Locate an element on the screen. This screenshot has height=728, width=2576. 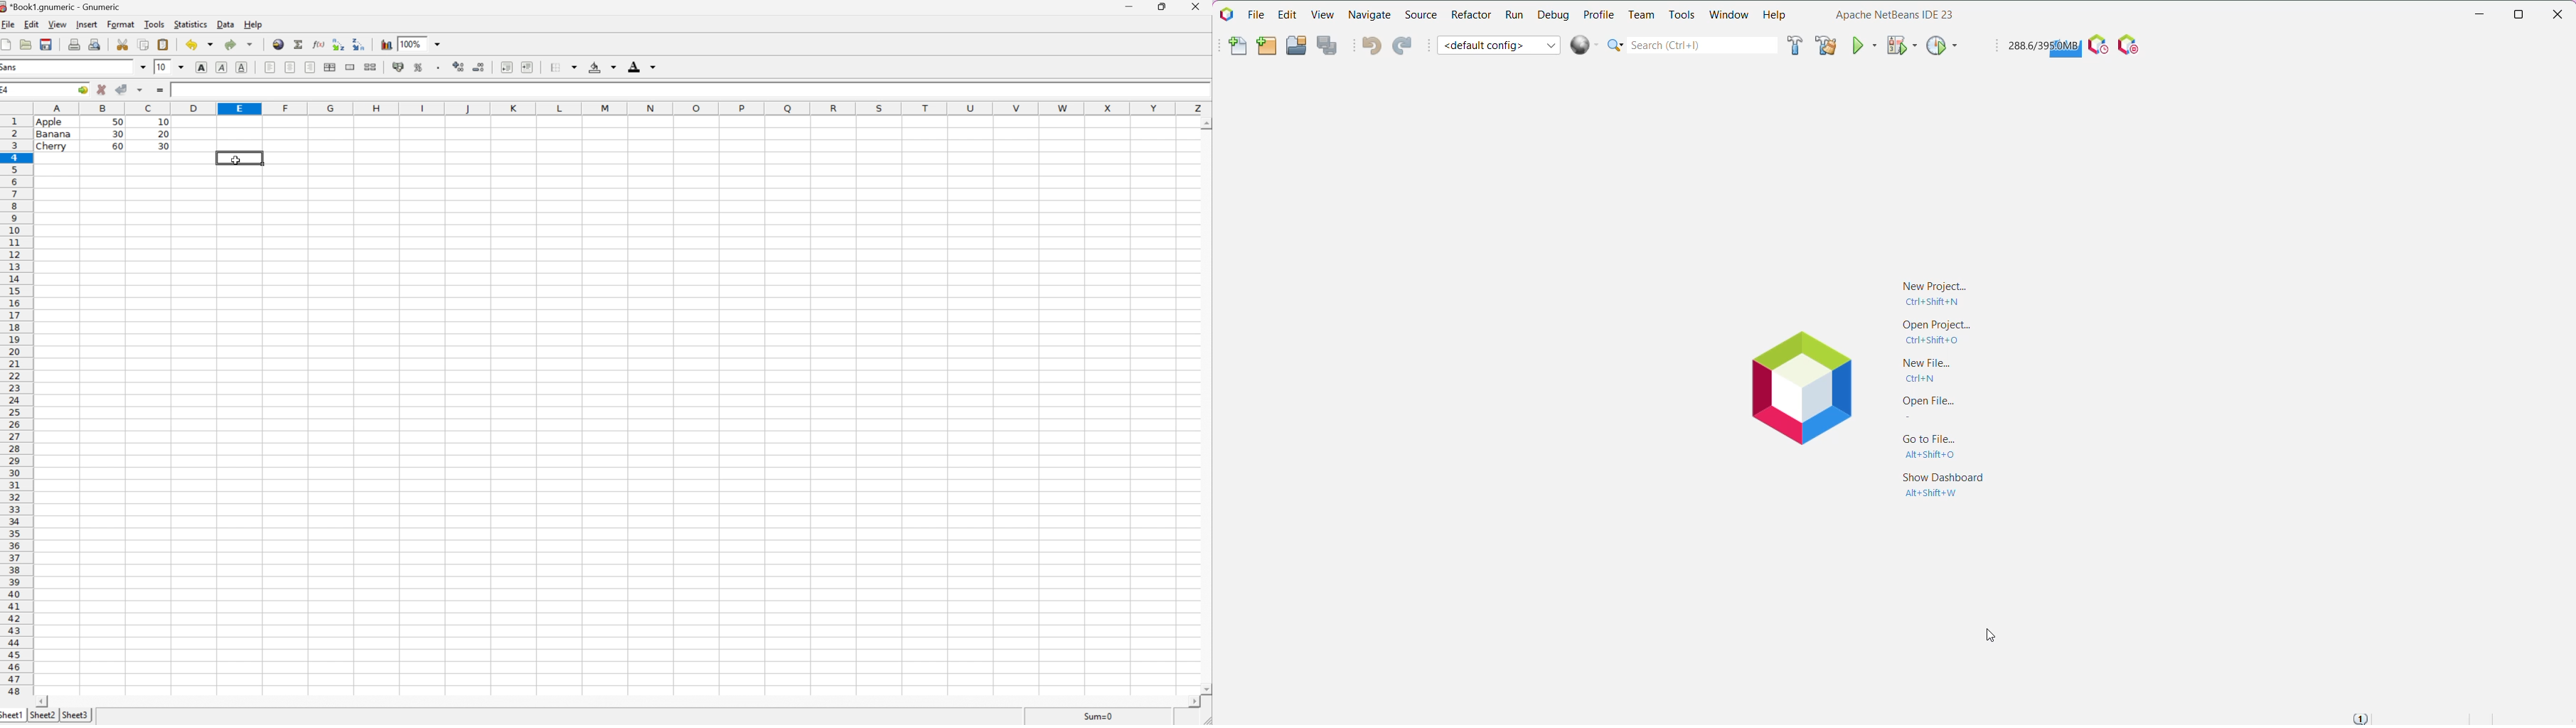
Set the format of the selected cells to include a thousands separator is located at coordinates (439, 67).